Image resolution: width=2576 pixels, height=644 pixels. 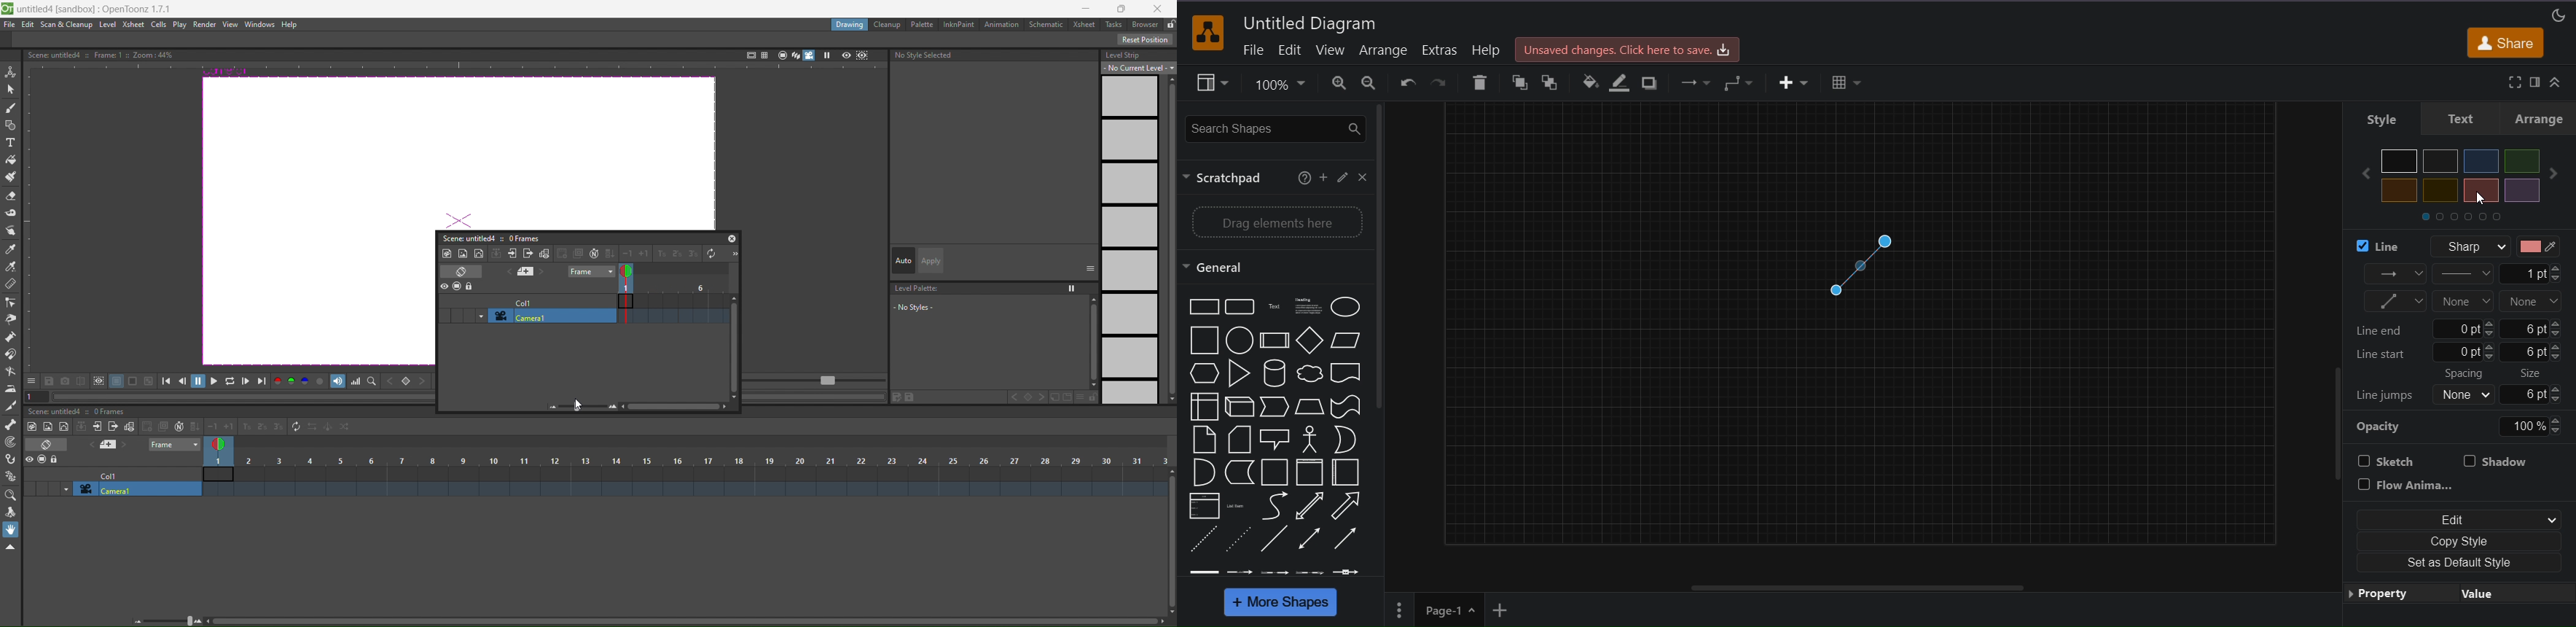 What do you see at coordinates (992, 308) in the screenshot?
I see `level palette` at bounding box center [992, 308].